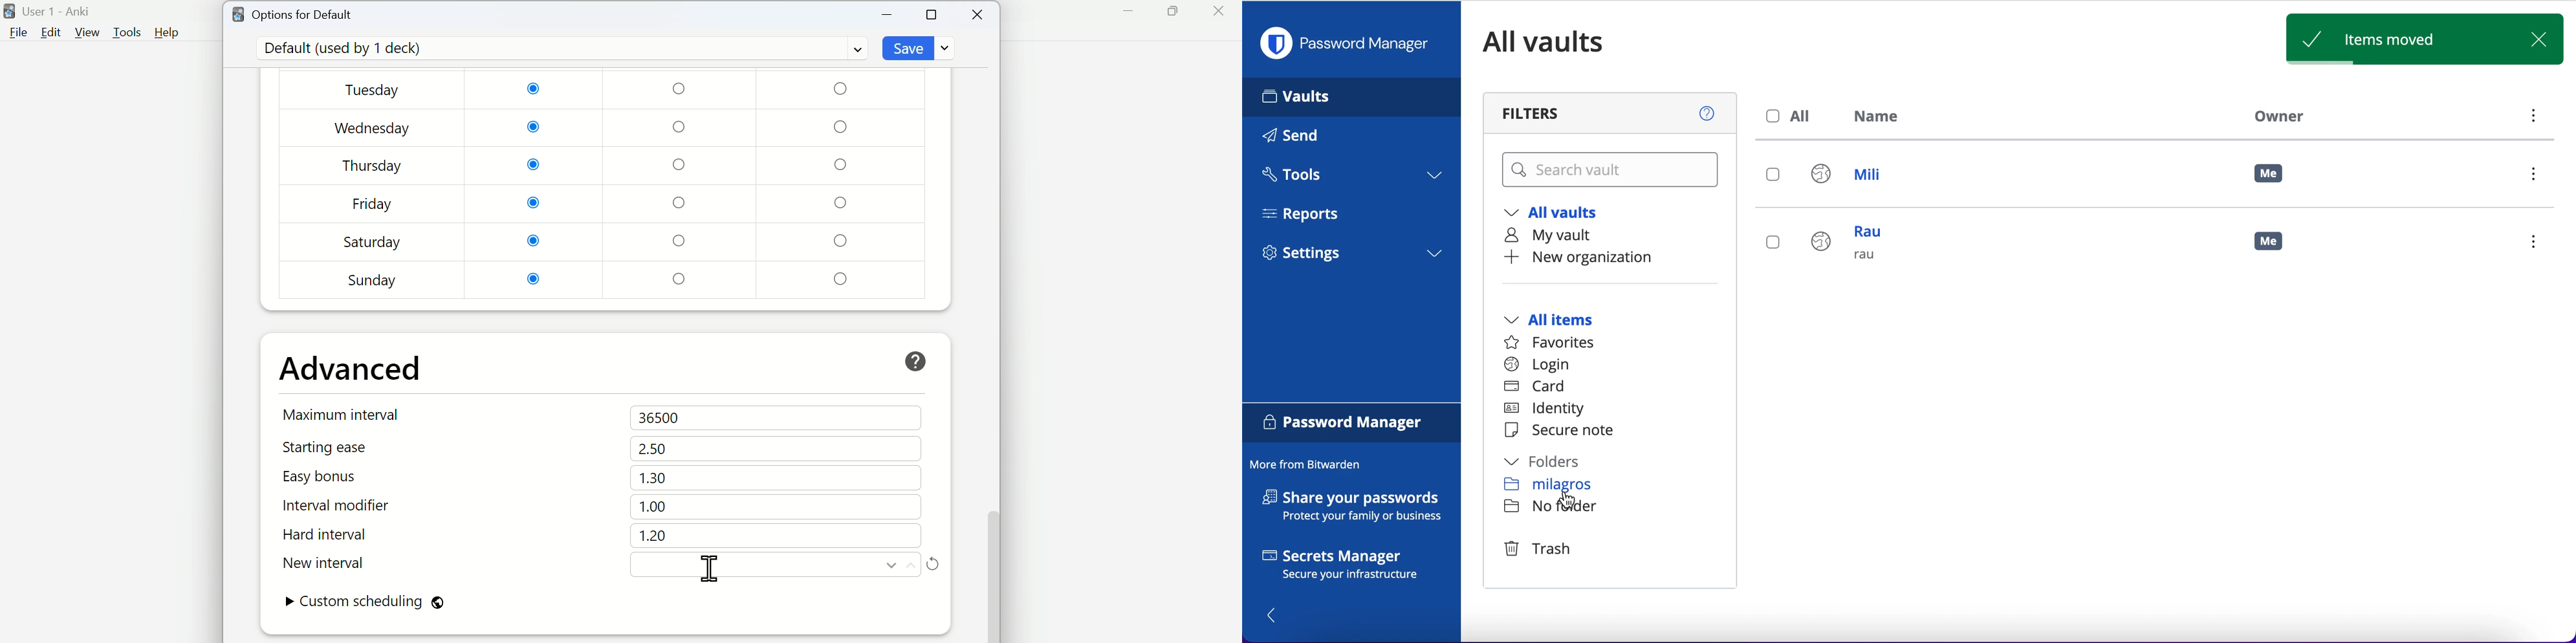 Image resolution: width=2576 pixels, height=644 pixels. Describe the element at coordinates (167, 32) in the screenshot. I see `Help` at that location.